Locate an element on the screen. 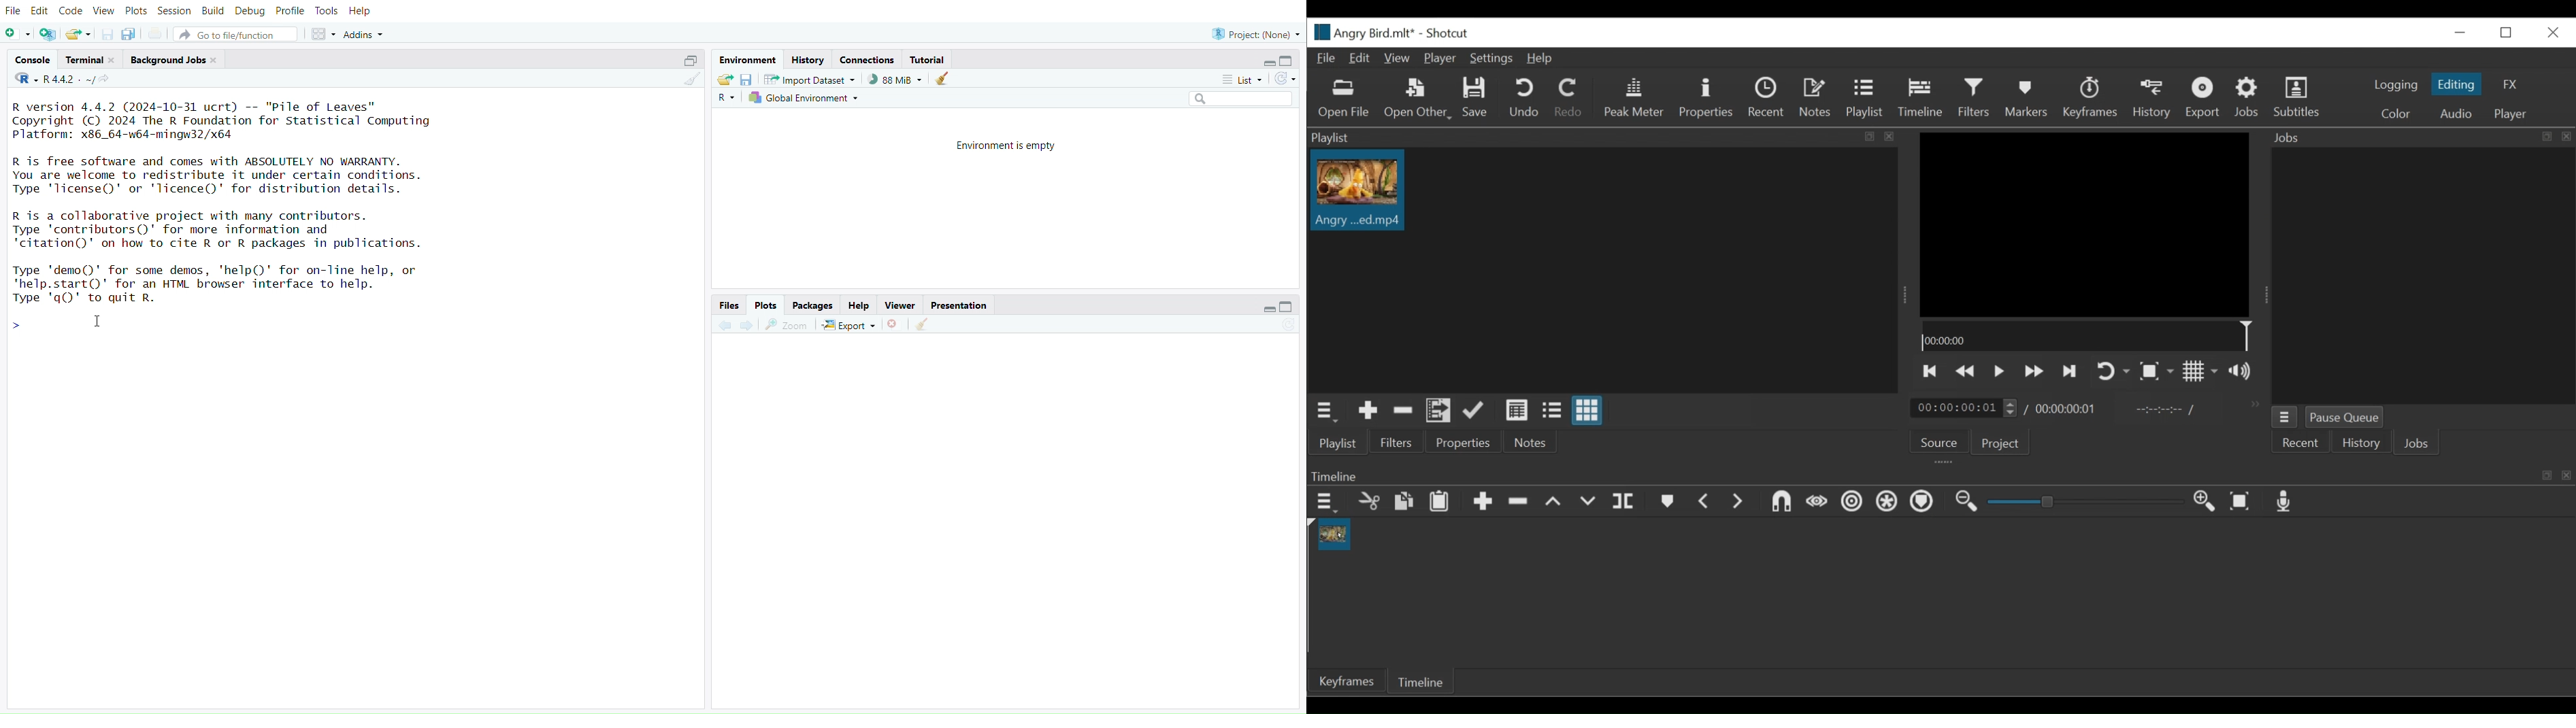 This screenshot has height=728, width=2576. profile is located at coordinates (291, 11).